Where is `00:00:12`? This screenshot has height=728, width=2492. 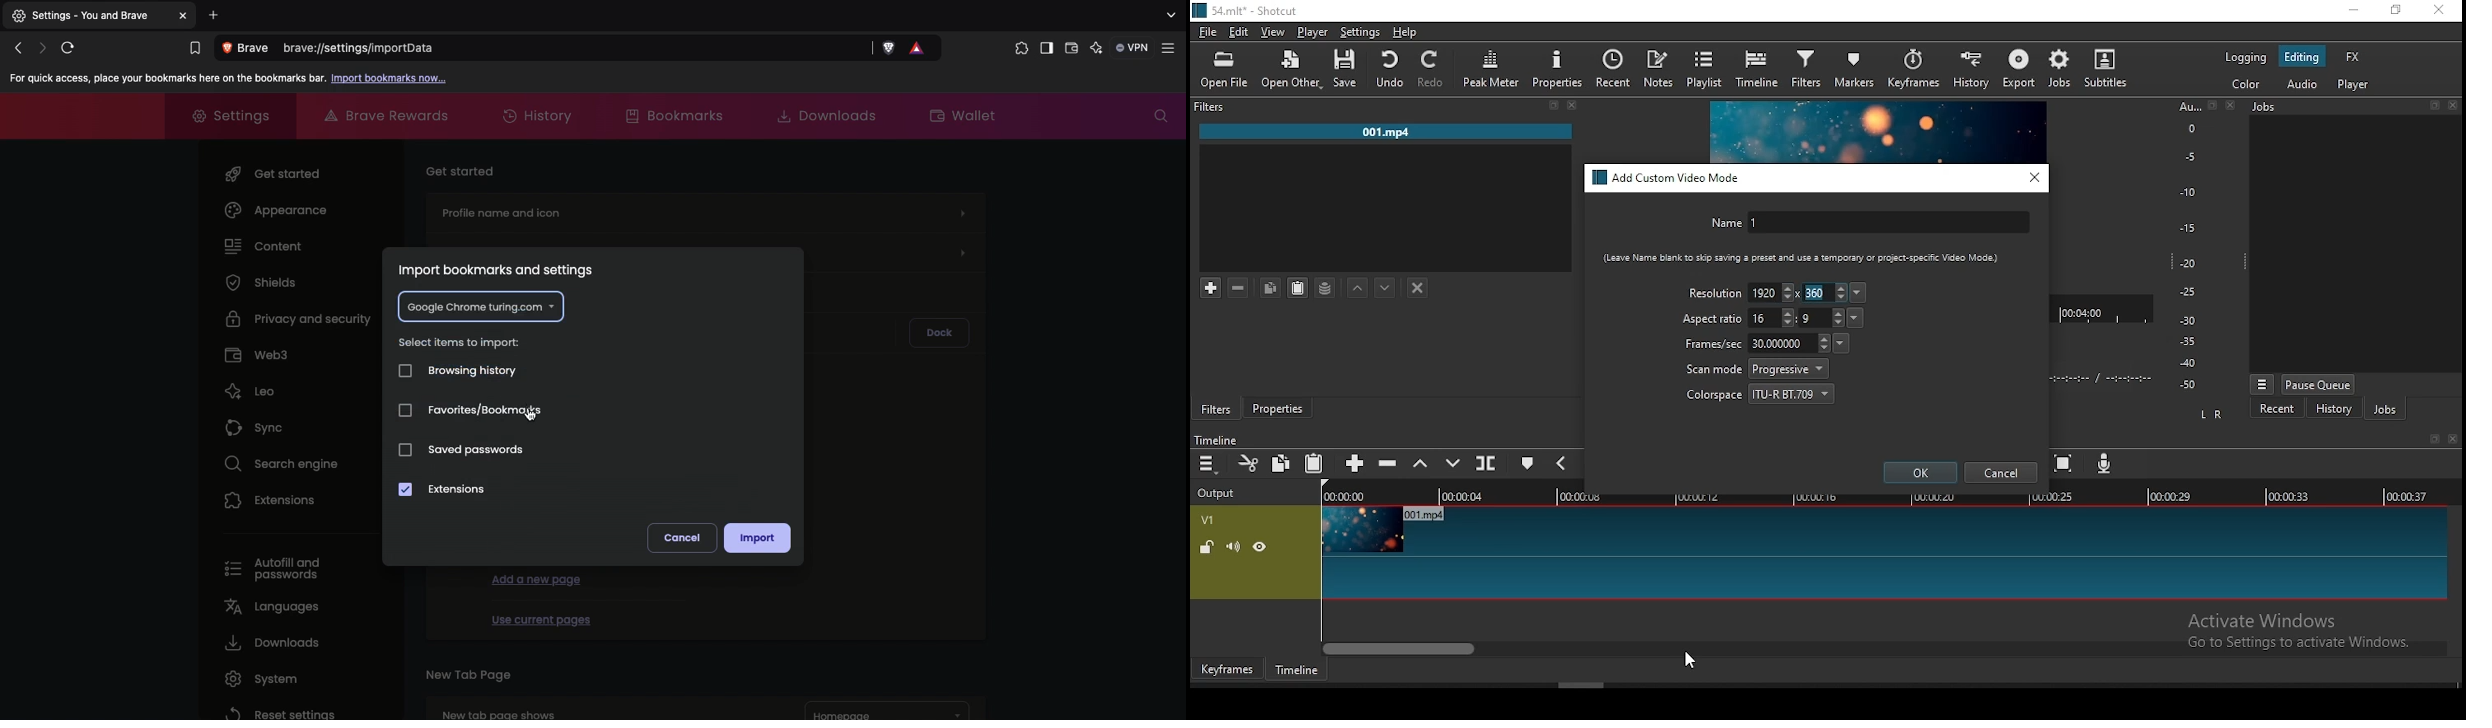
00:00:12 is located at coordinates (1701, 496).